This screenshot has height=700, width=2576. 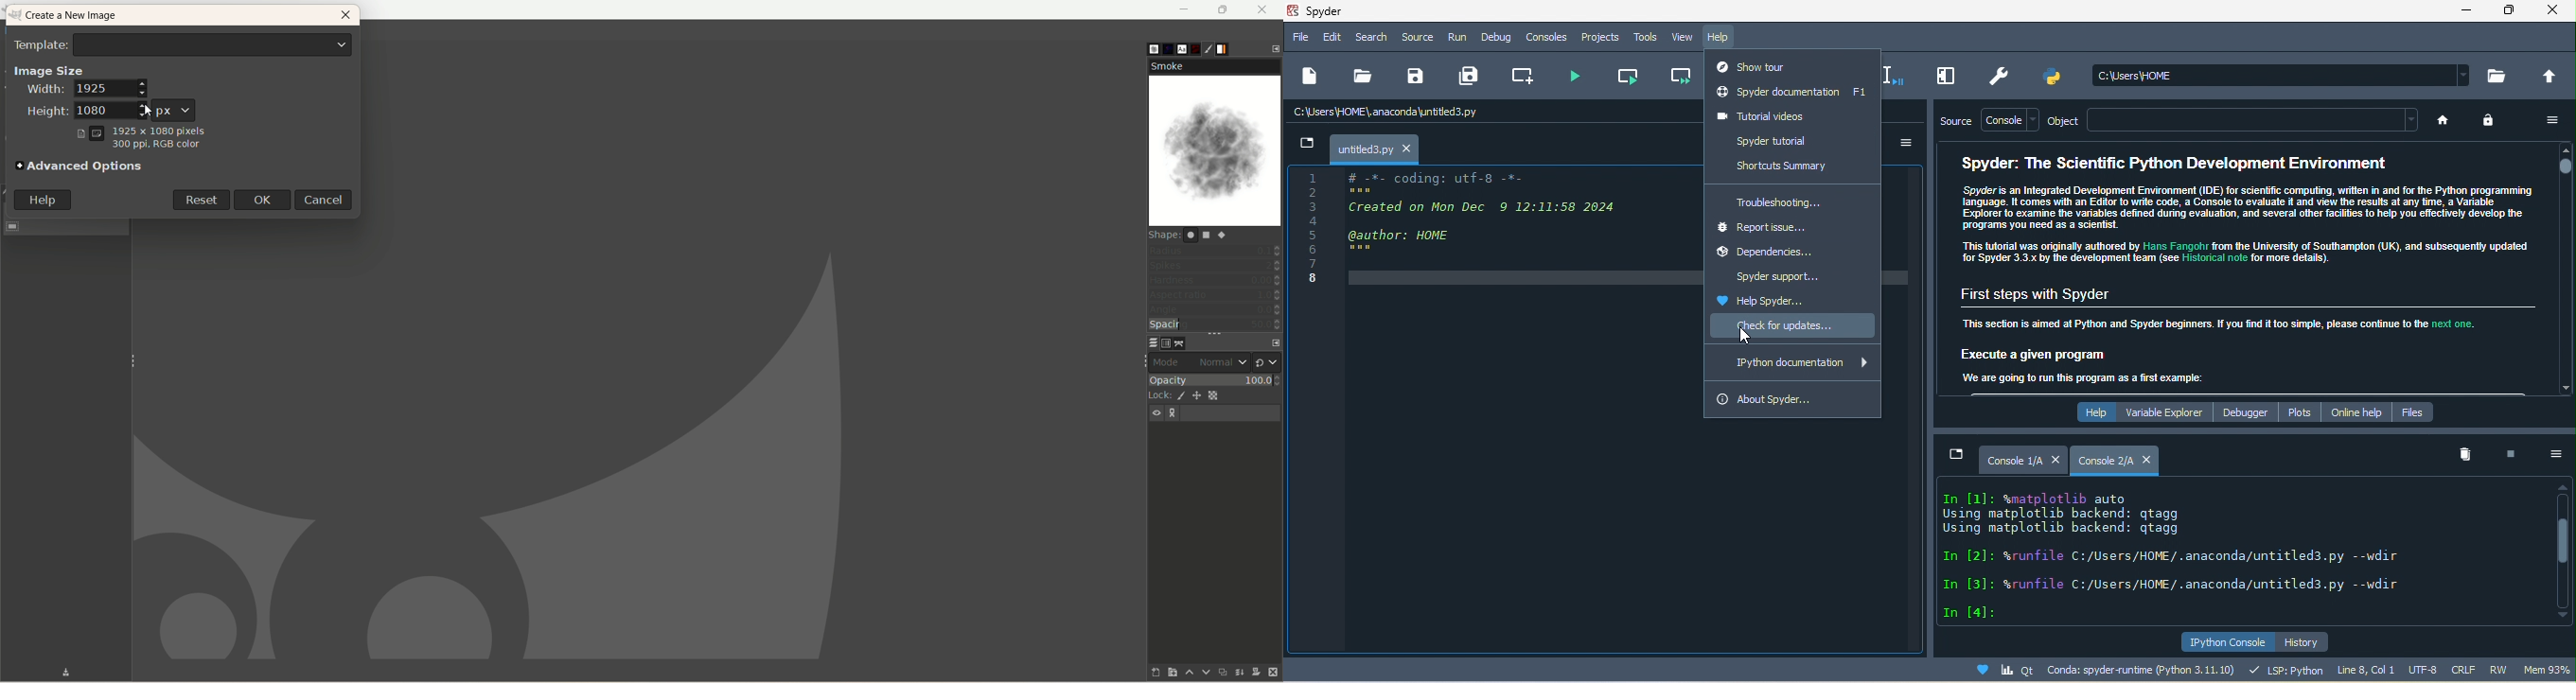 What do you see at coordinates (2015, 461) in the screenshot?
I see `Console 1/A` at bounding box center [2015, 461].